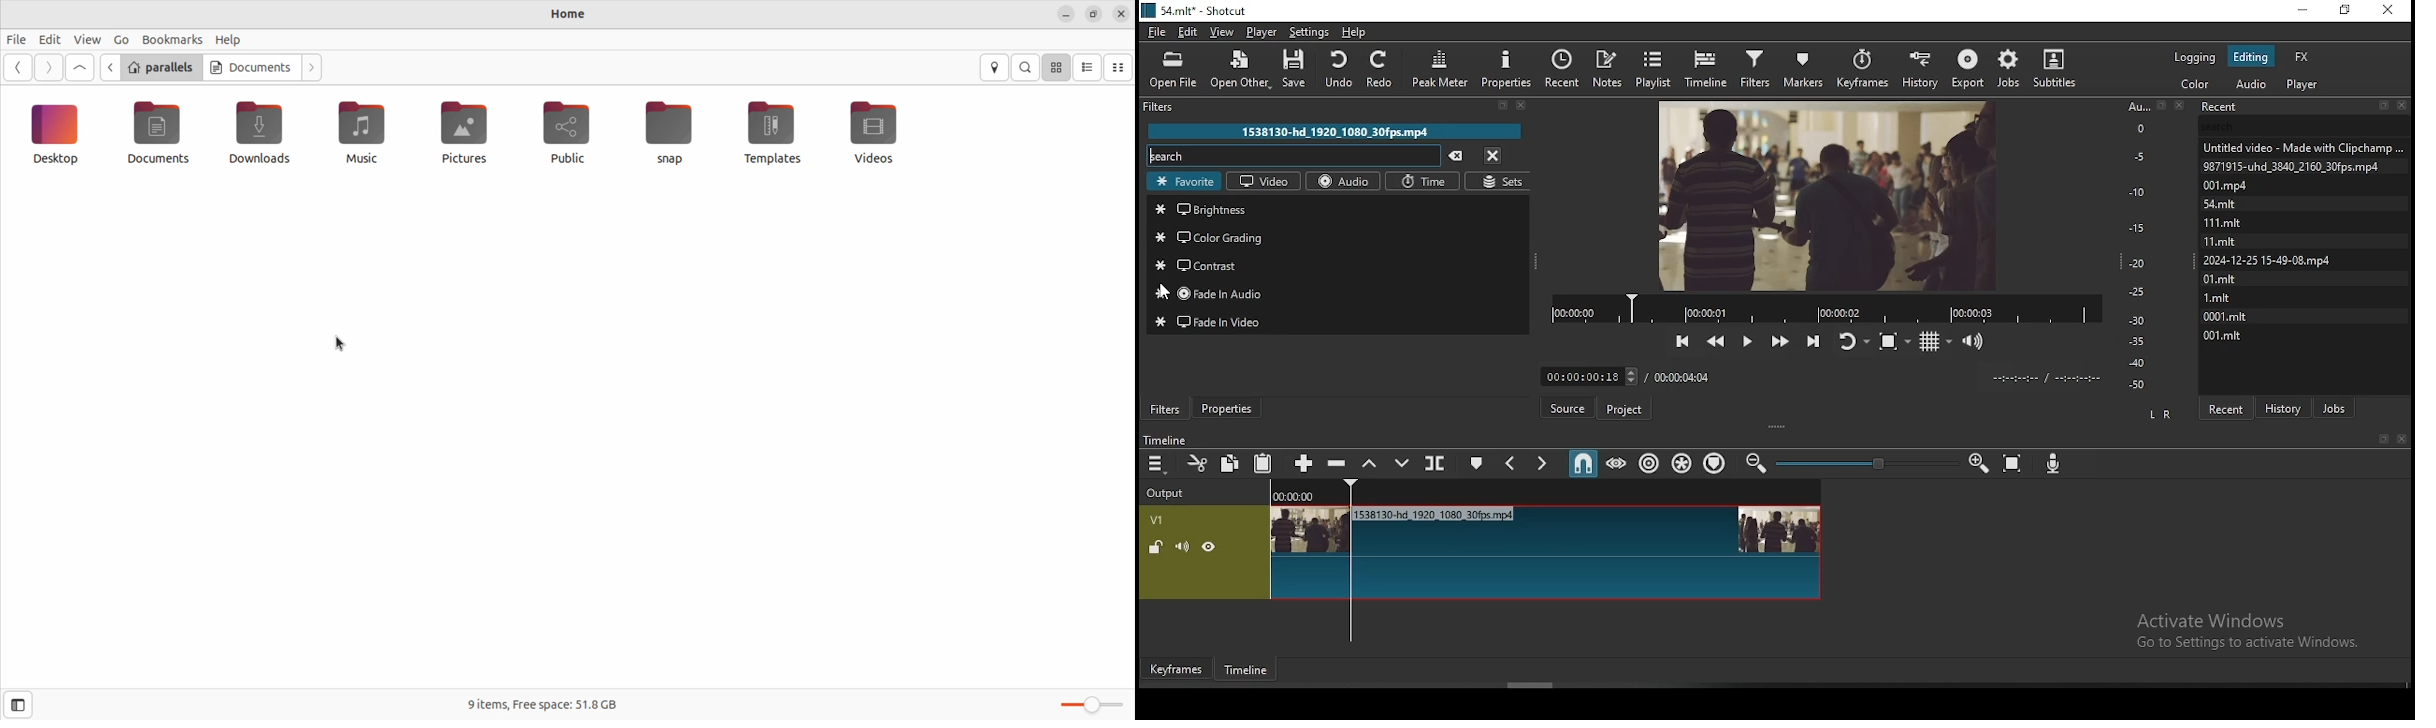 This screenshot has width=2436, height=728. I want to click on scrub while dragging, so click(1617, 465).